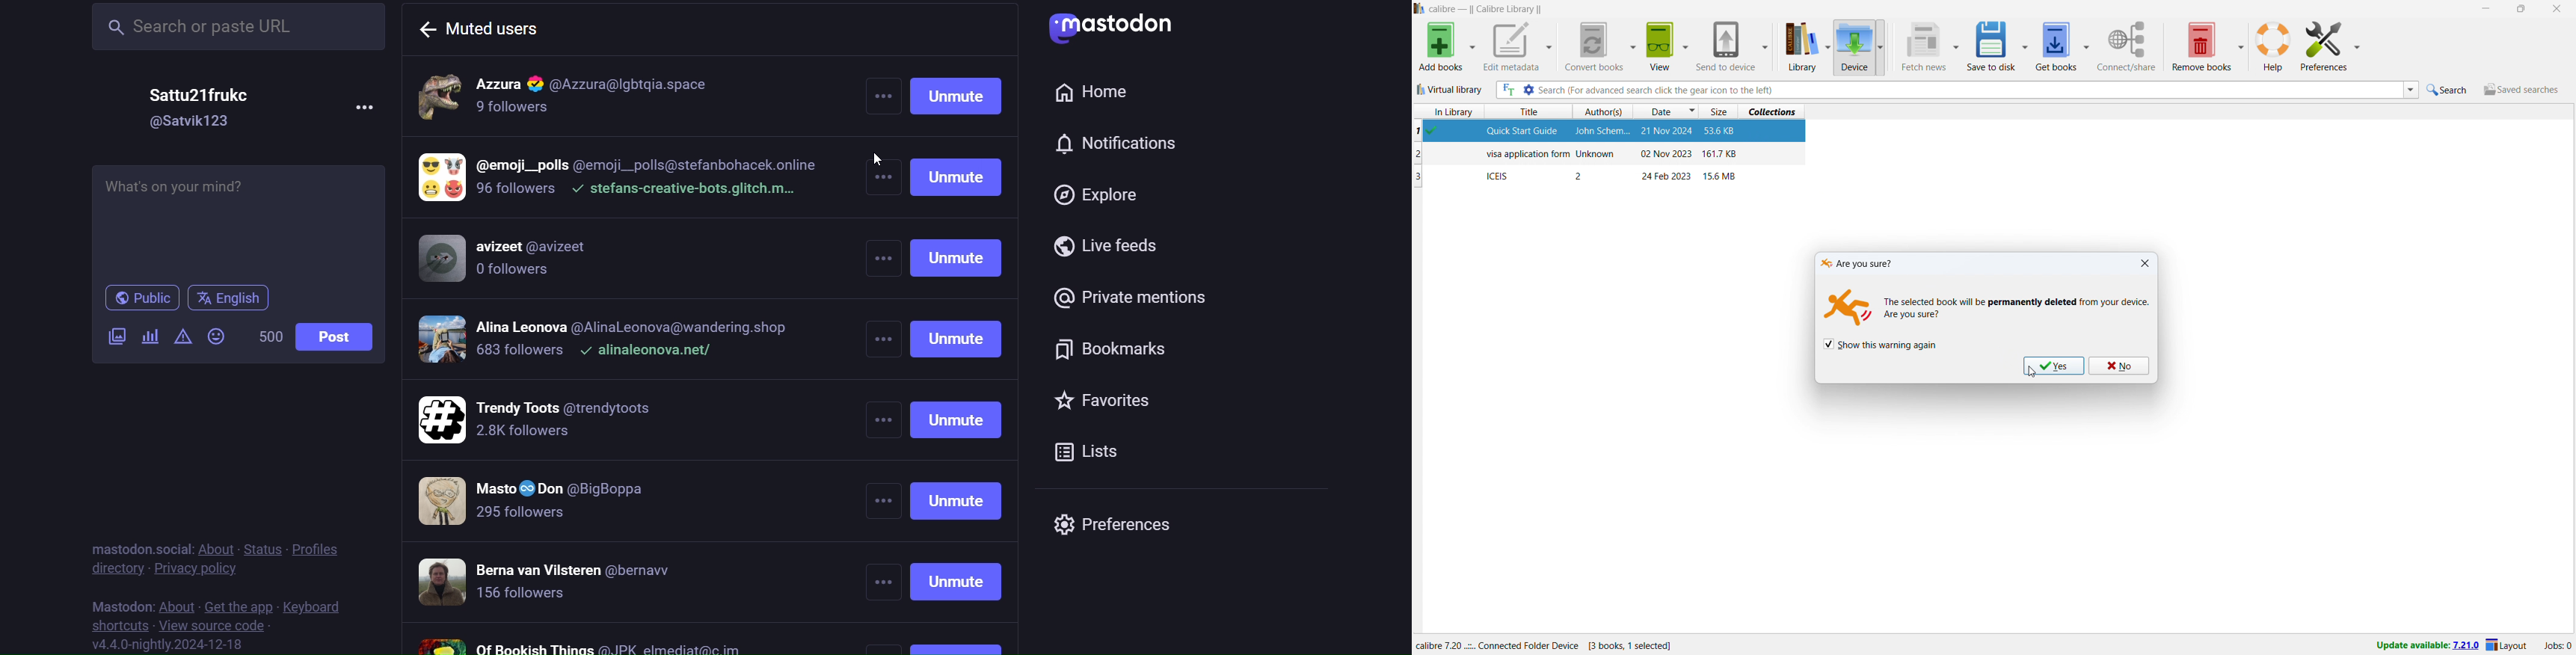 This screenshot has height=672, width=2576. What do you see at coordinates (2557, 647) in the screenshot?
I see `active jobs` at bounding box center [2557, 647].